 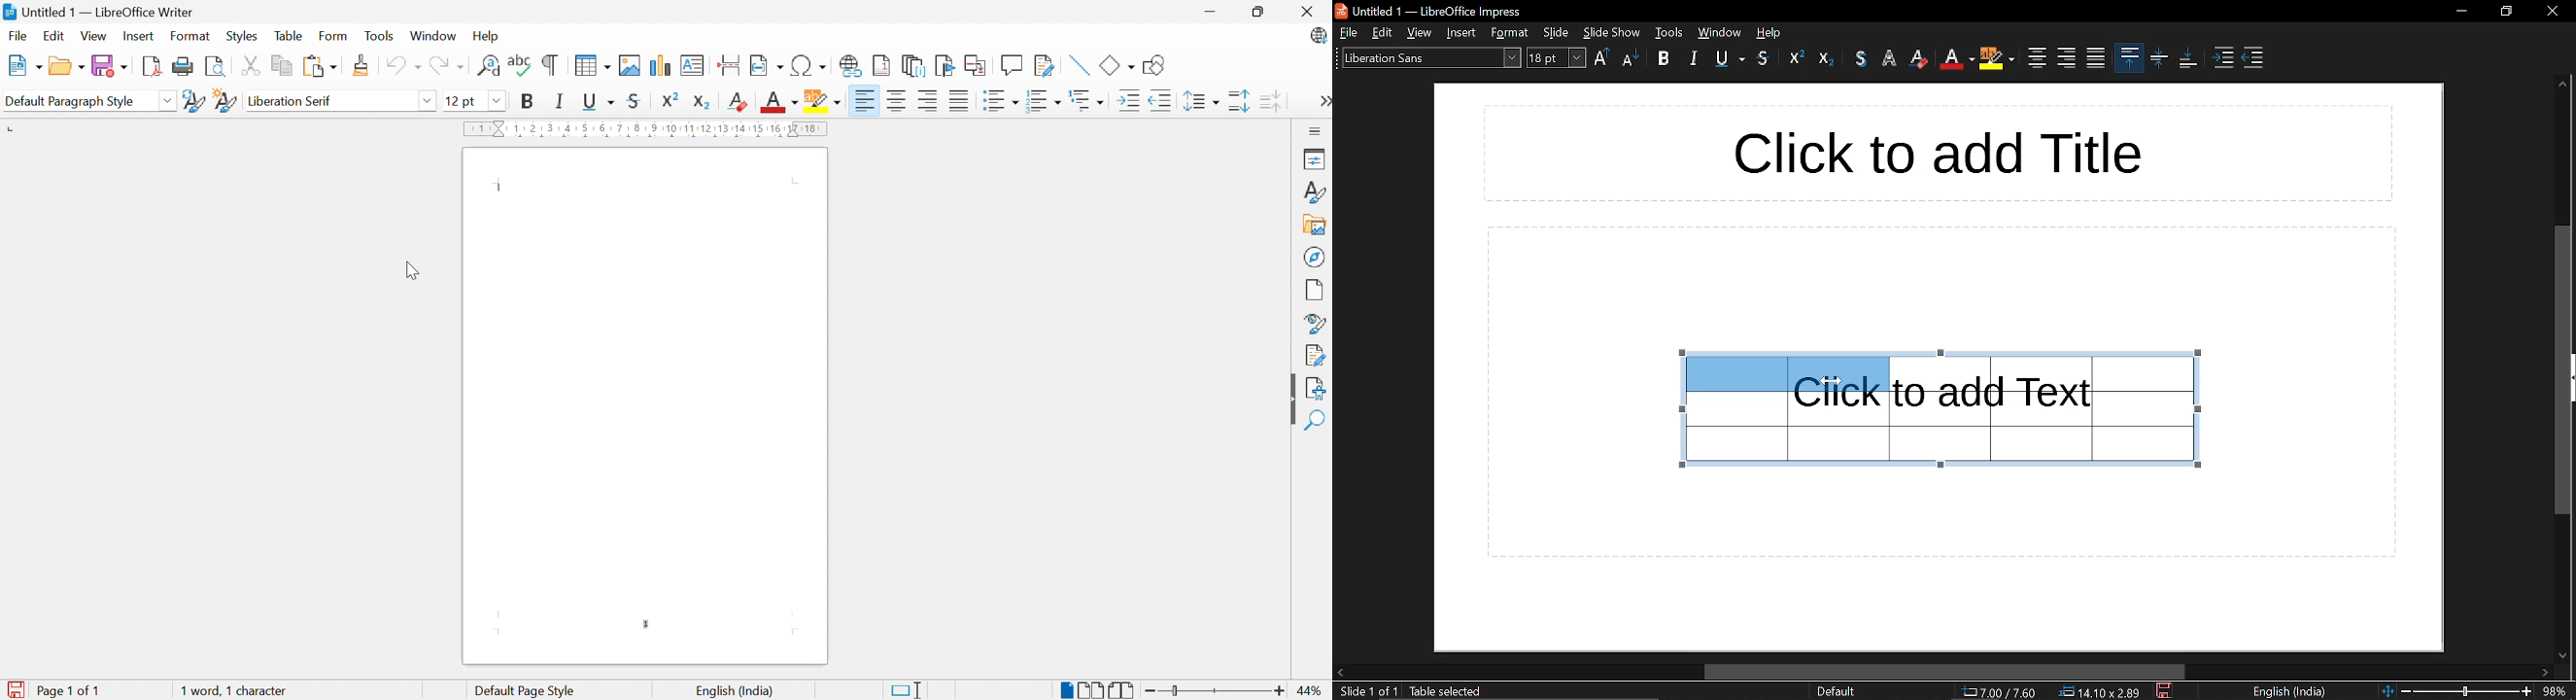 What do you see at coordinates (1323, 101) in the screenshot?
I see `More` at bounding box center [1323, 101].